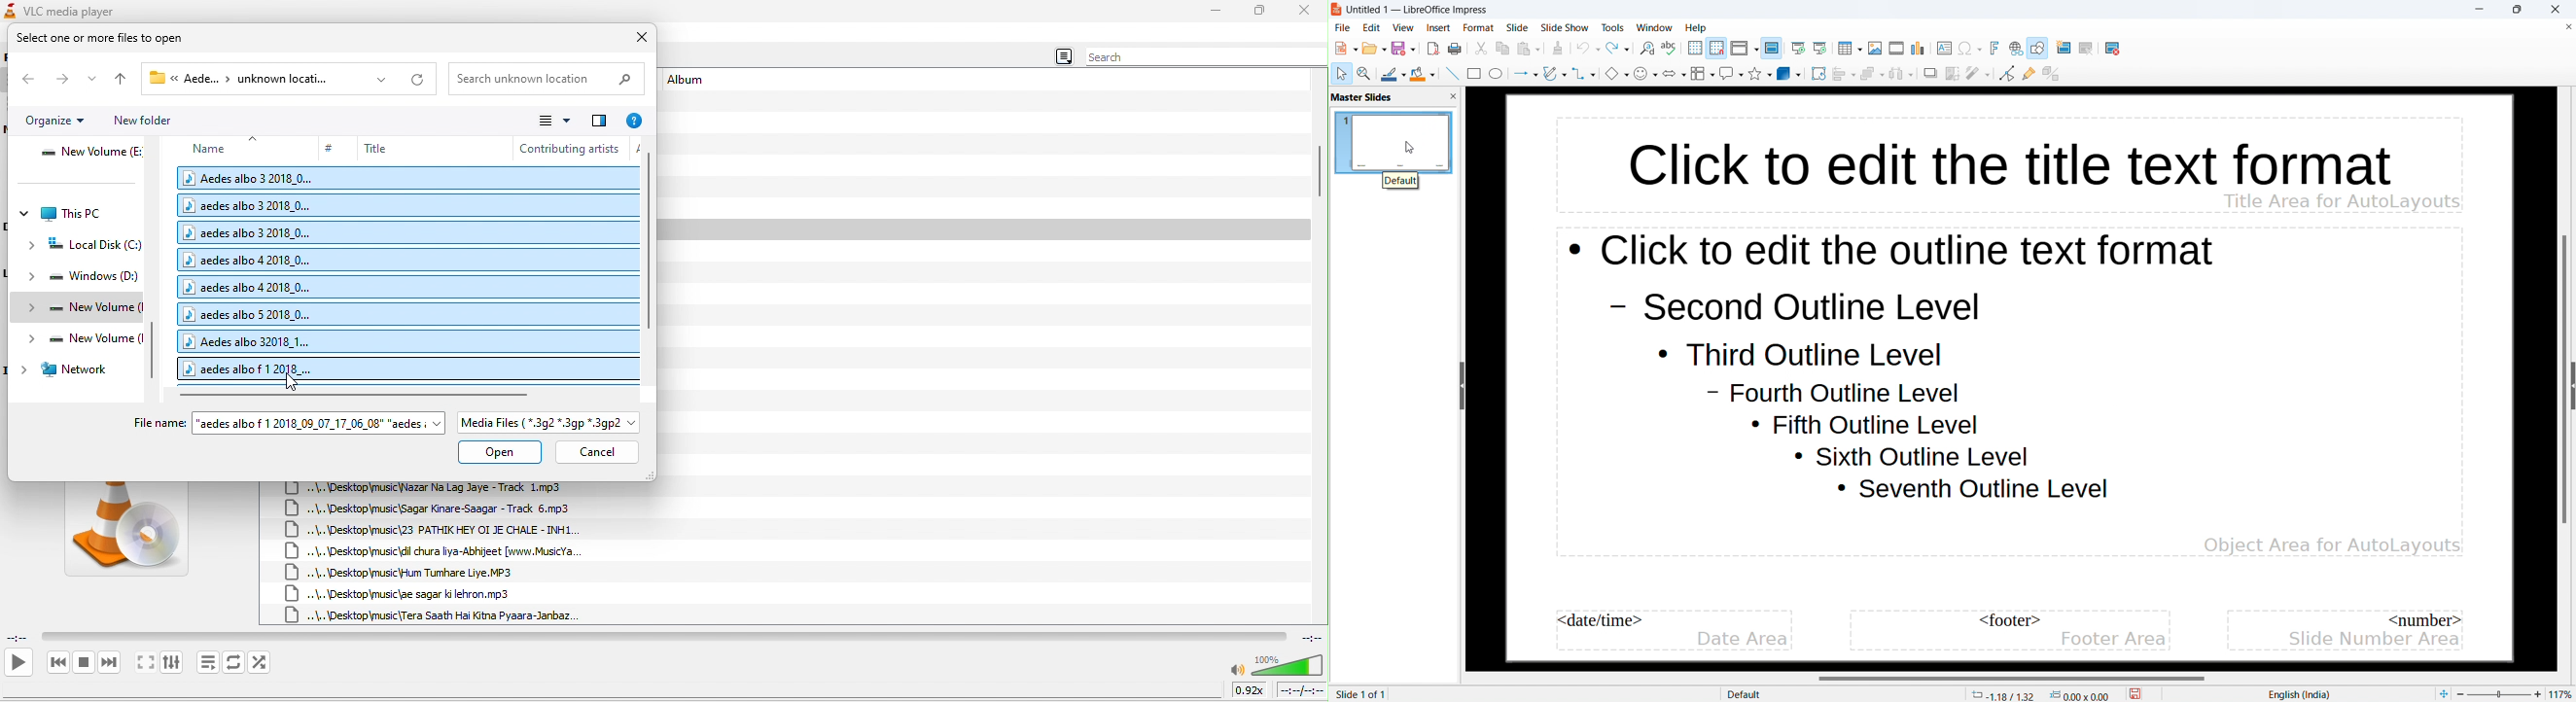 Image resolution: width=2576 pixels, height=728 pixels. I want to click on paste, so click(1528, 49).